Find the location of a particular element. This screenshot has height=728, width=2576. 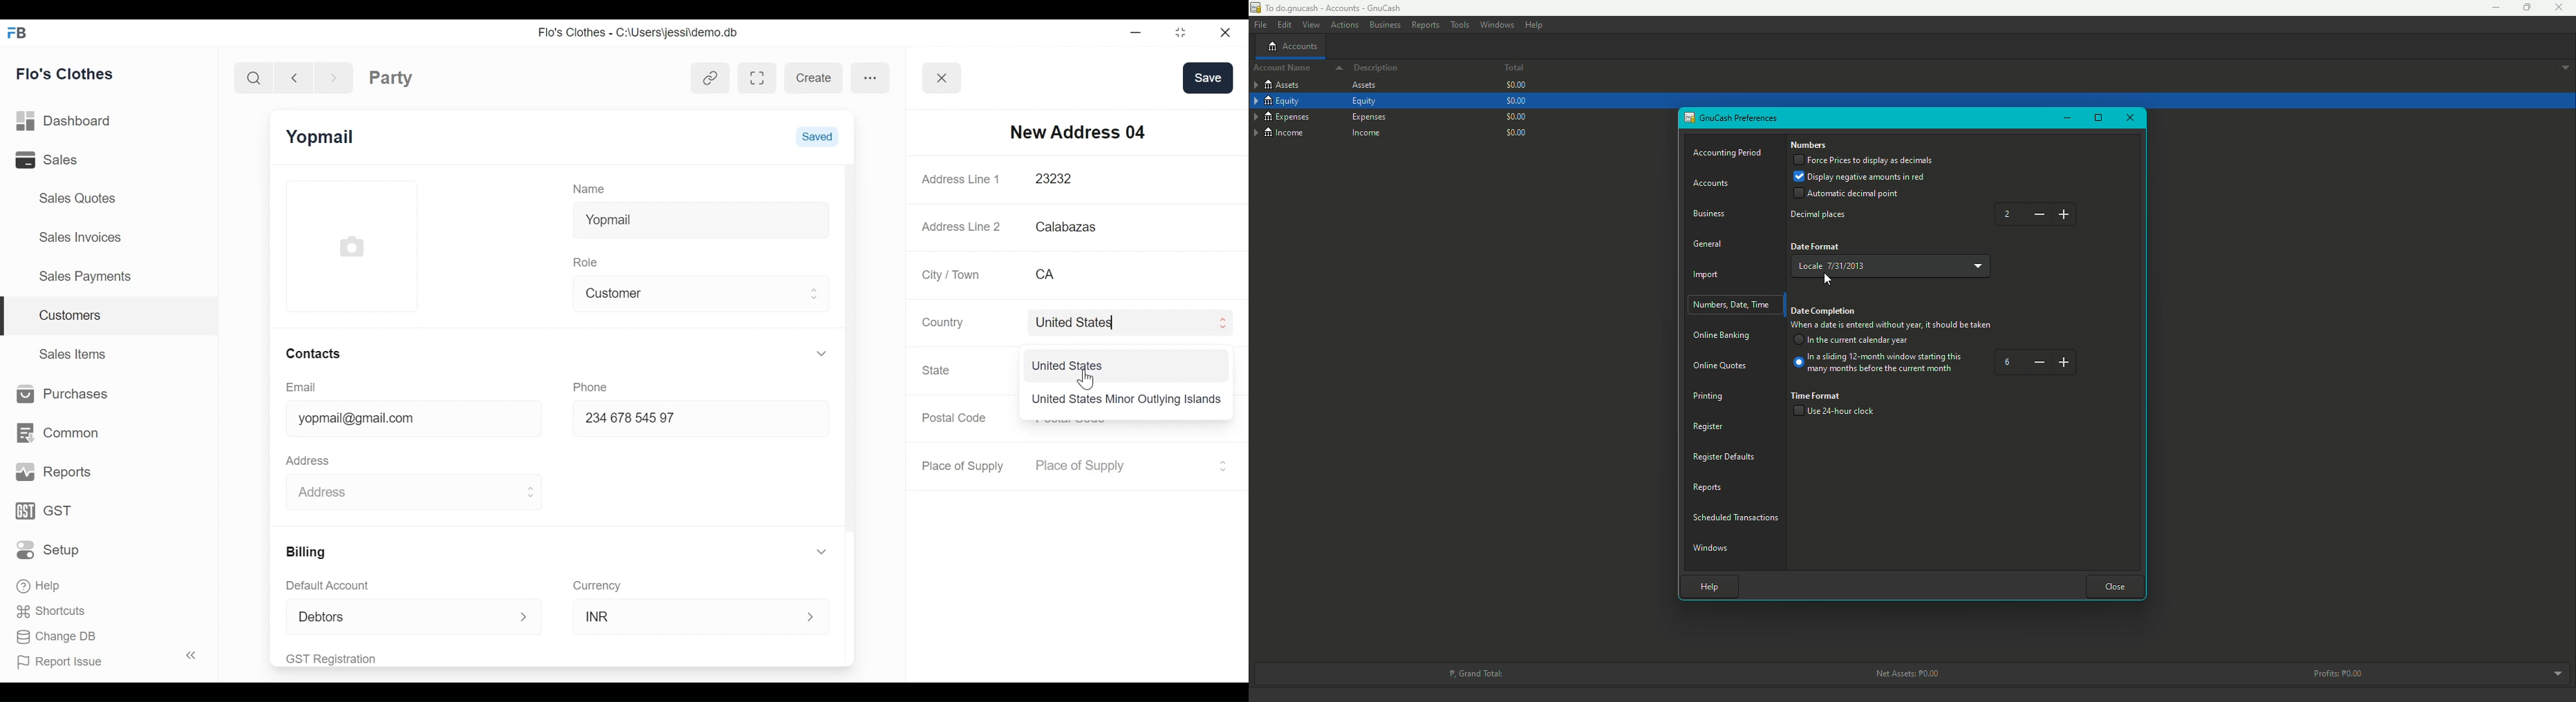

Yopmail is located at coordinates (322, 137).